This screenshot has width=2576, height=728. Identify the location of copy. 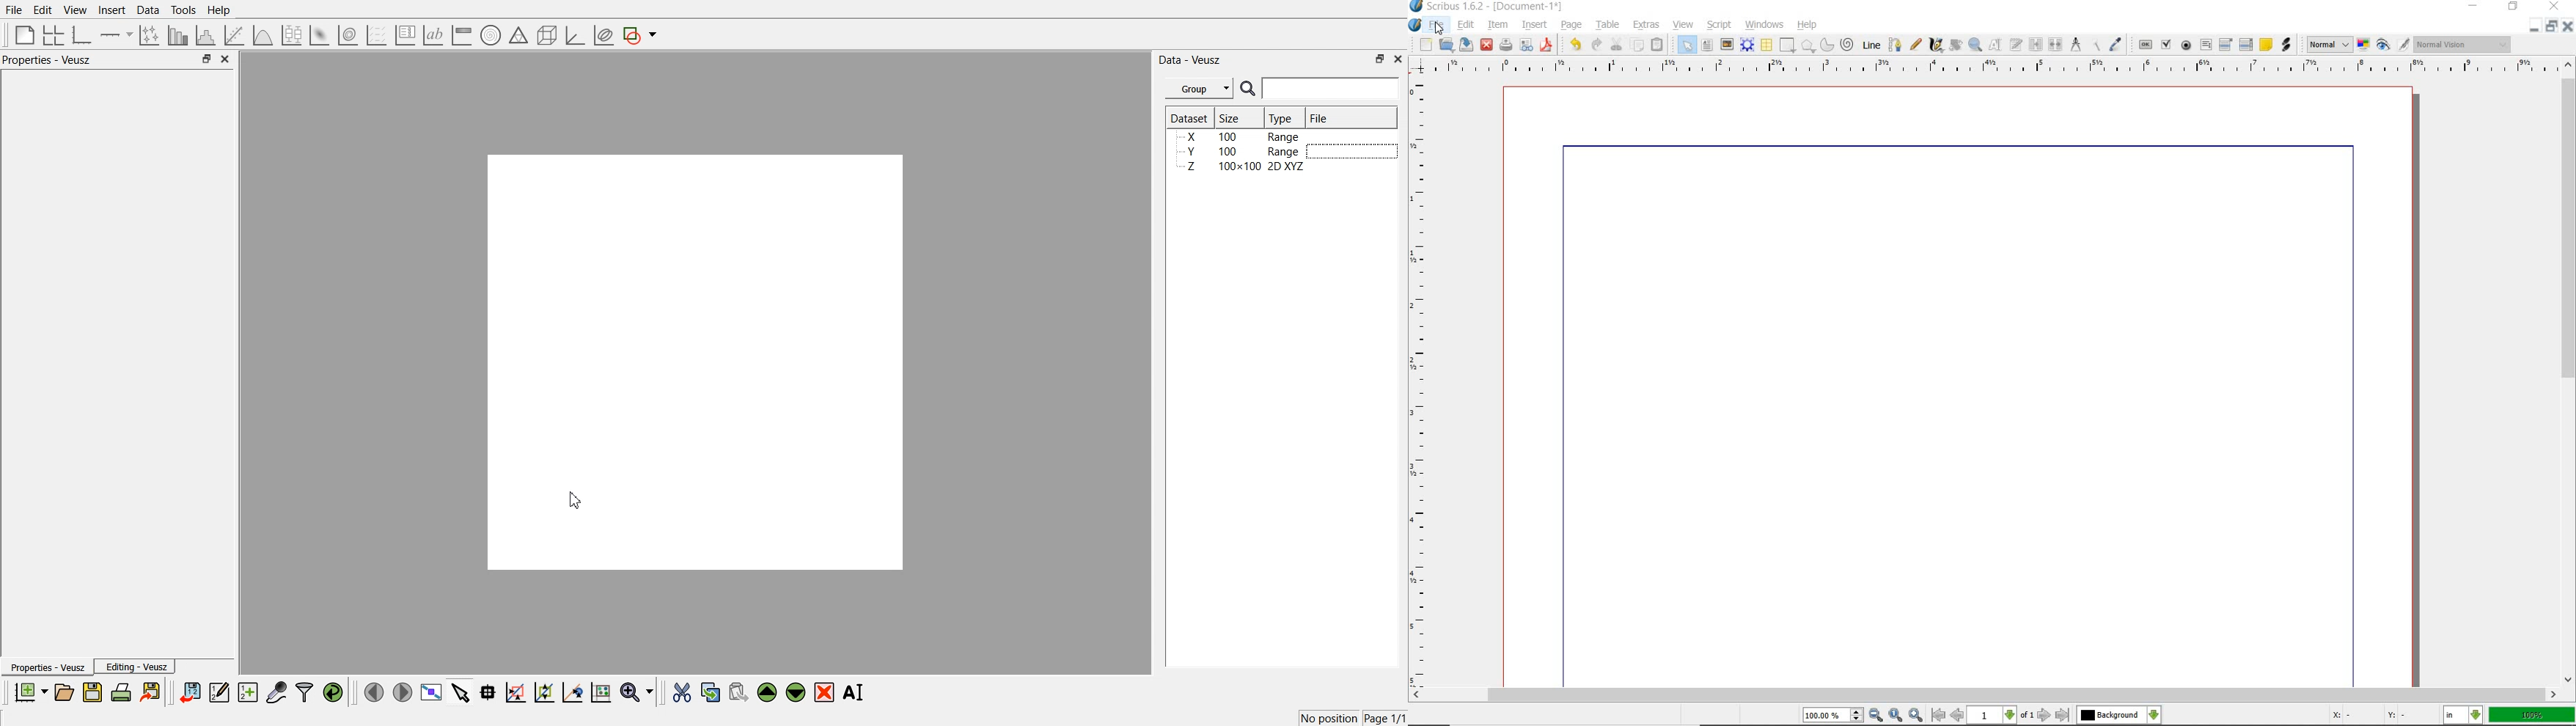
(1637, 45).